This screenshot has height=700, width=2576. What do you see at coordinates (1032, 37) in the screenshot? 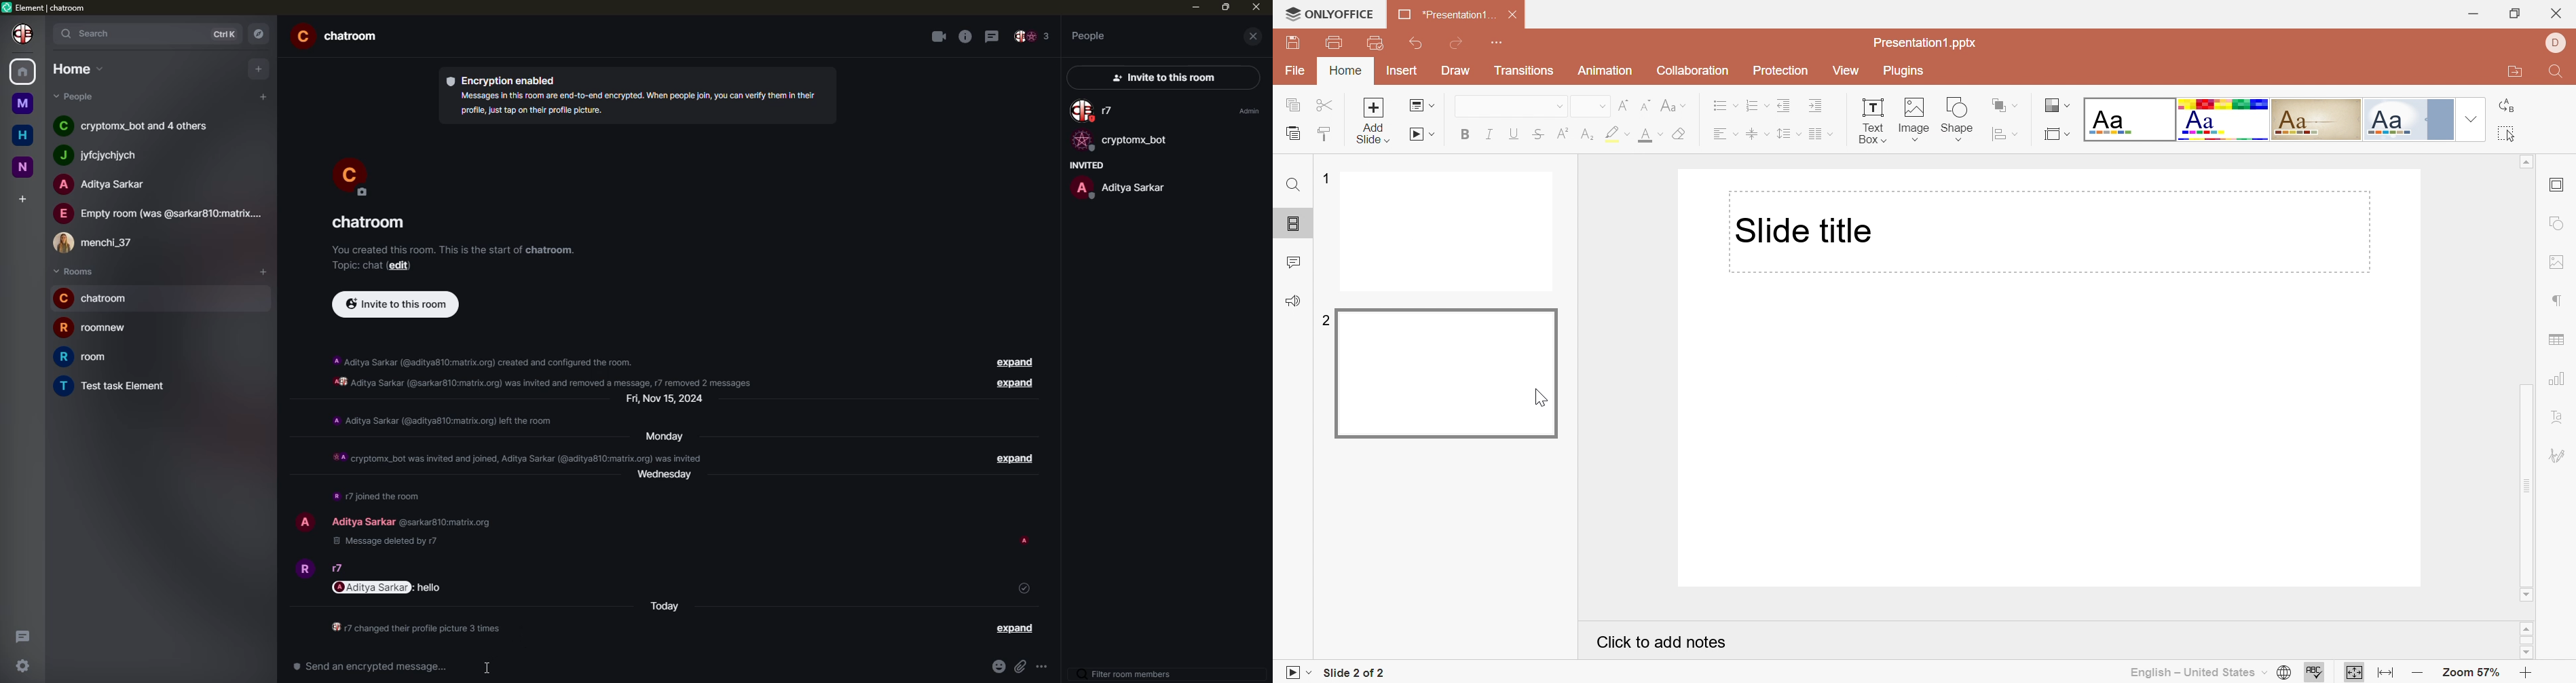
I see `people` at bounding box center [1032, 37].